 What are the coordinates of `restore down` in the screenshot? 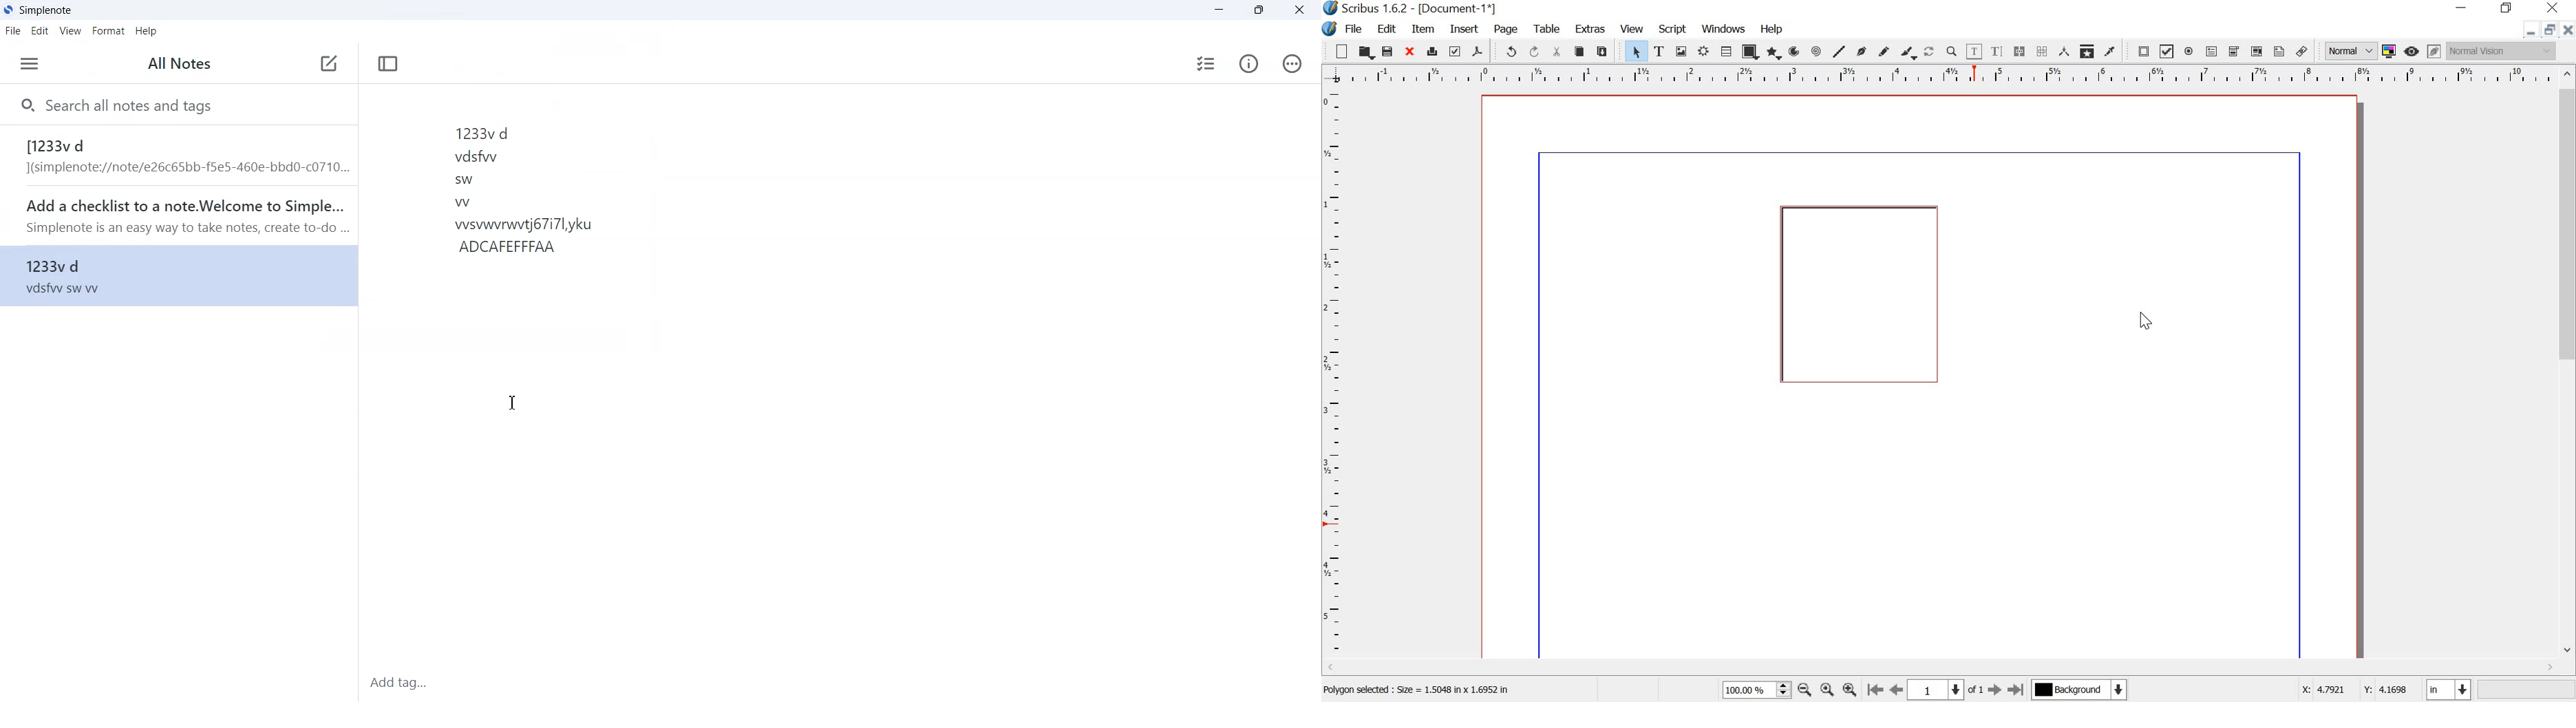 It's located at (2550, 29).